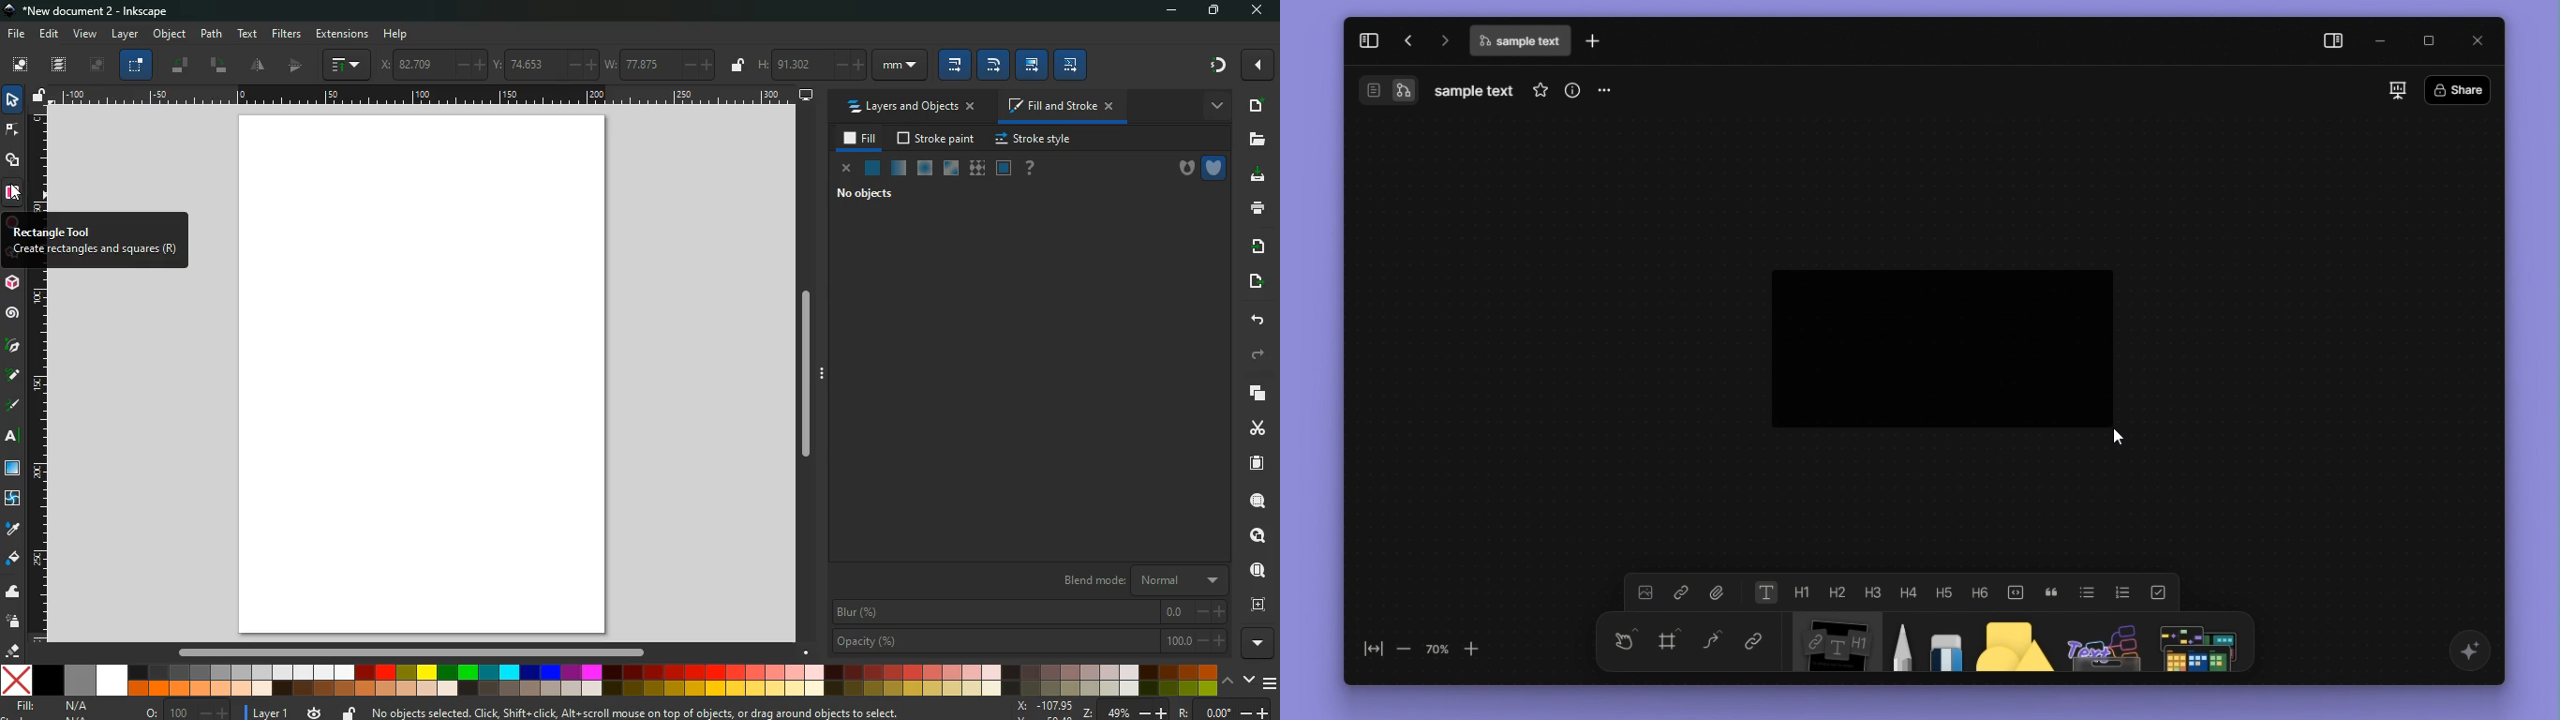 This screenshot has width=2576, height=728. Describe the element at coordinates (289, 34) in the screenshot. I see `filters` at that location.